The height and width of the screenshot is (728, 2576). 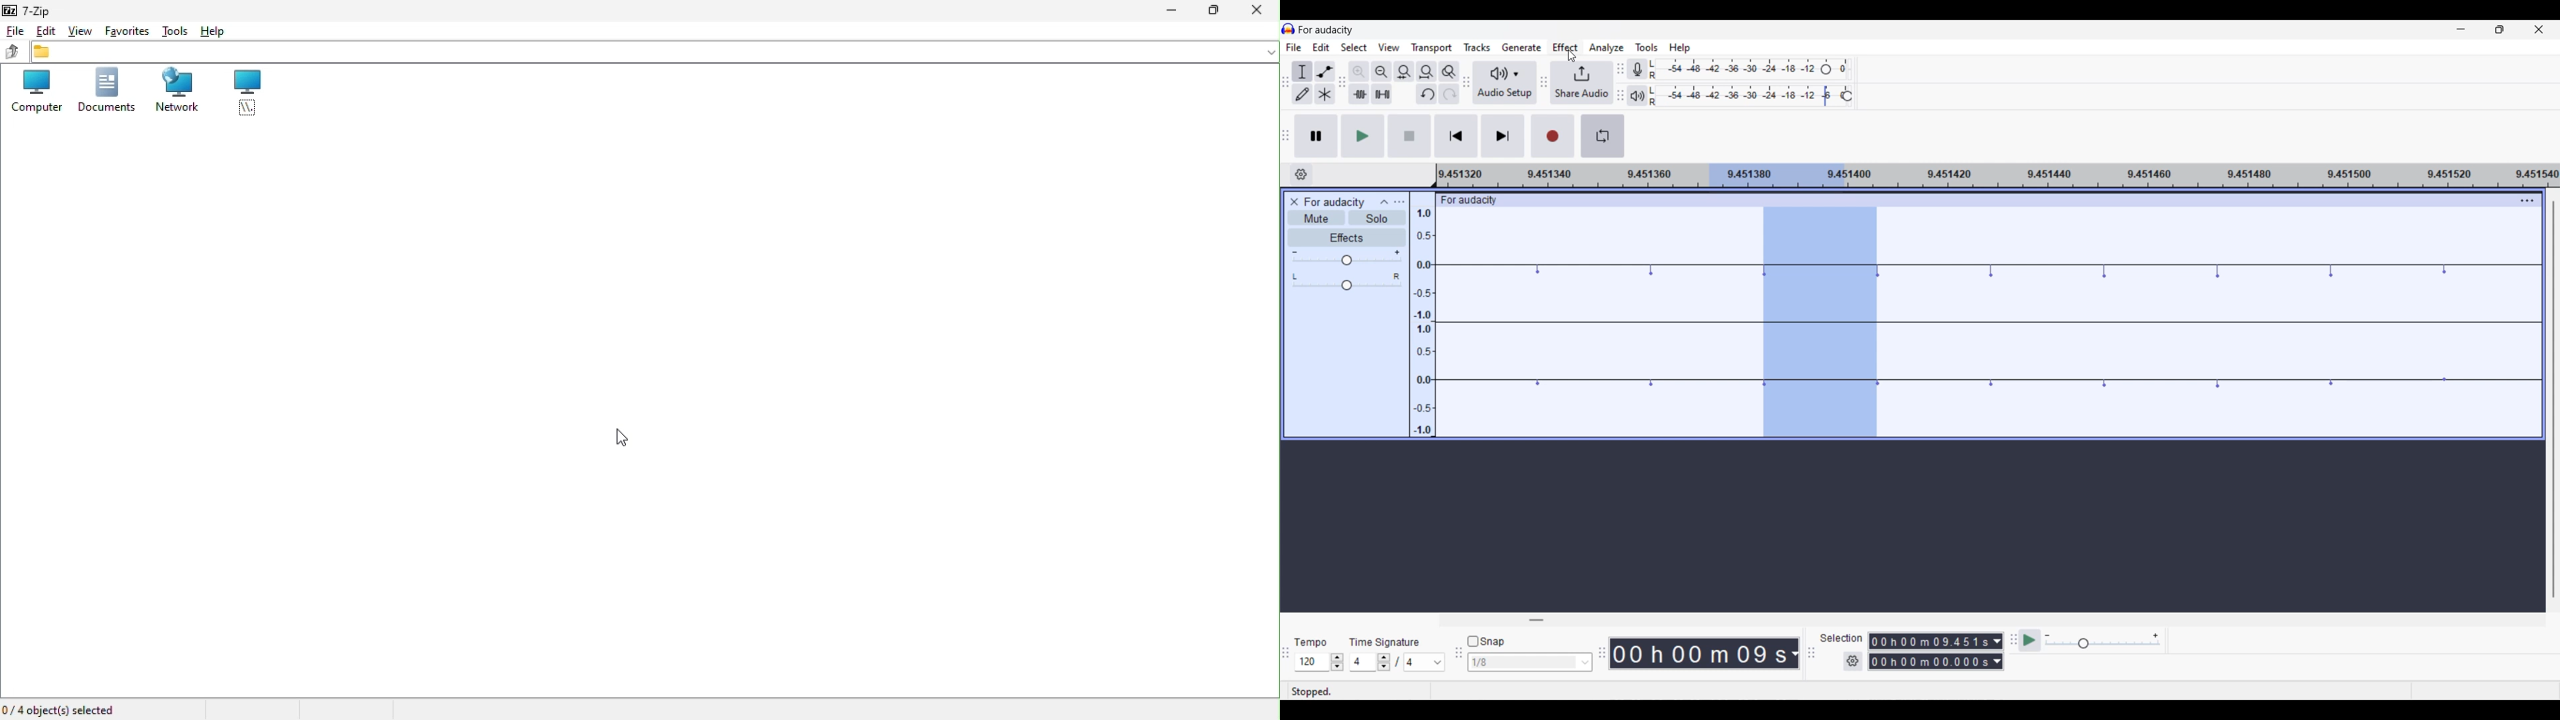 What do you see at coordinates (1405, 71) in the screenshot?
I see `Fit selection to width` at bounding box center [1405, 71].